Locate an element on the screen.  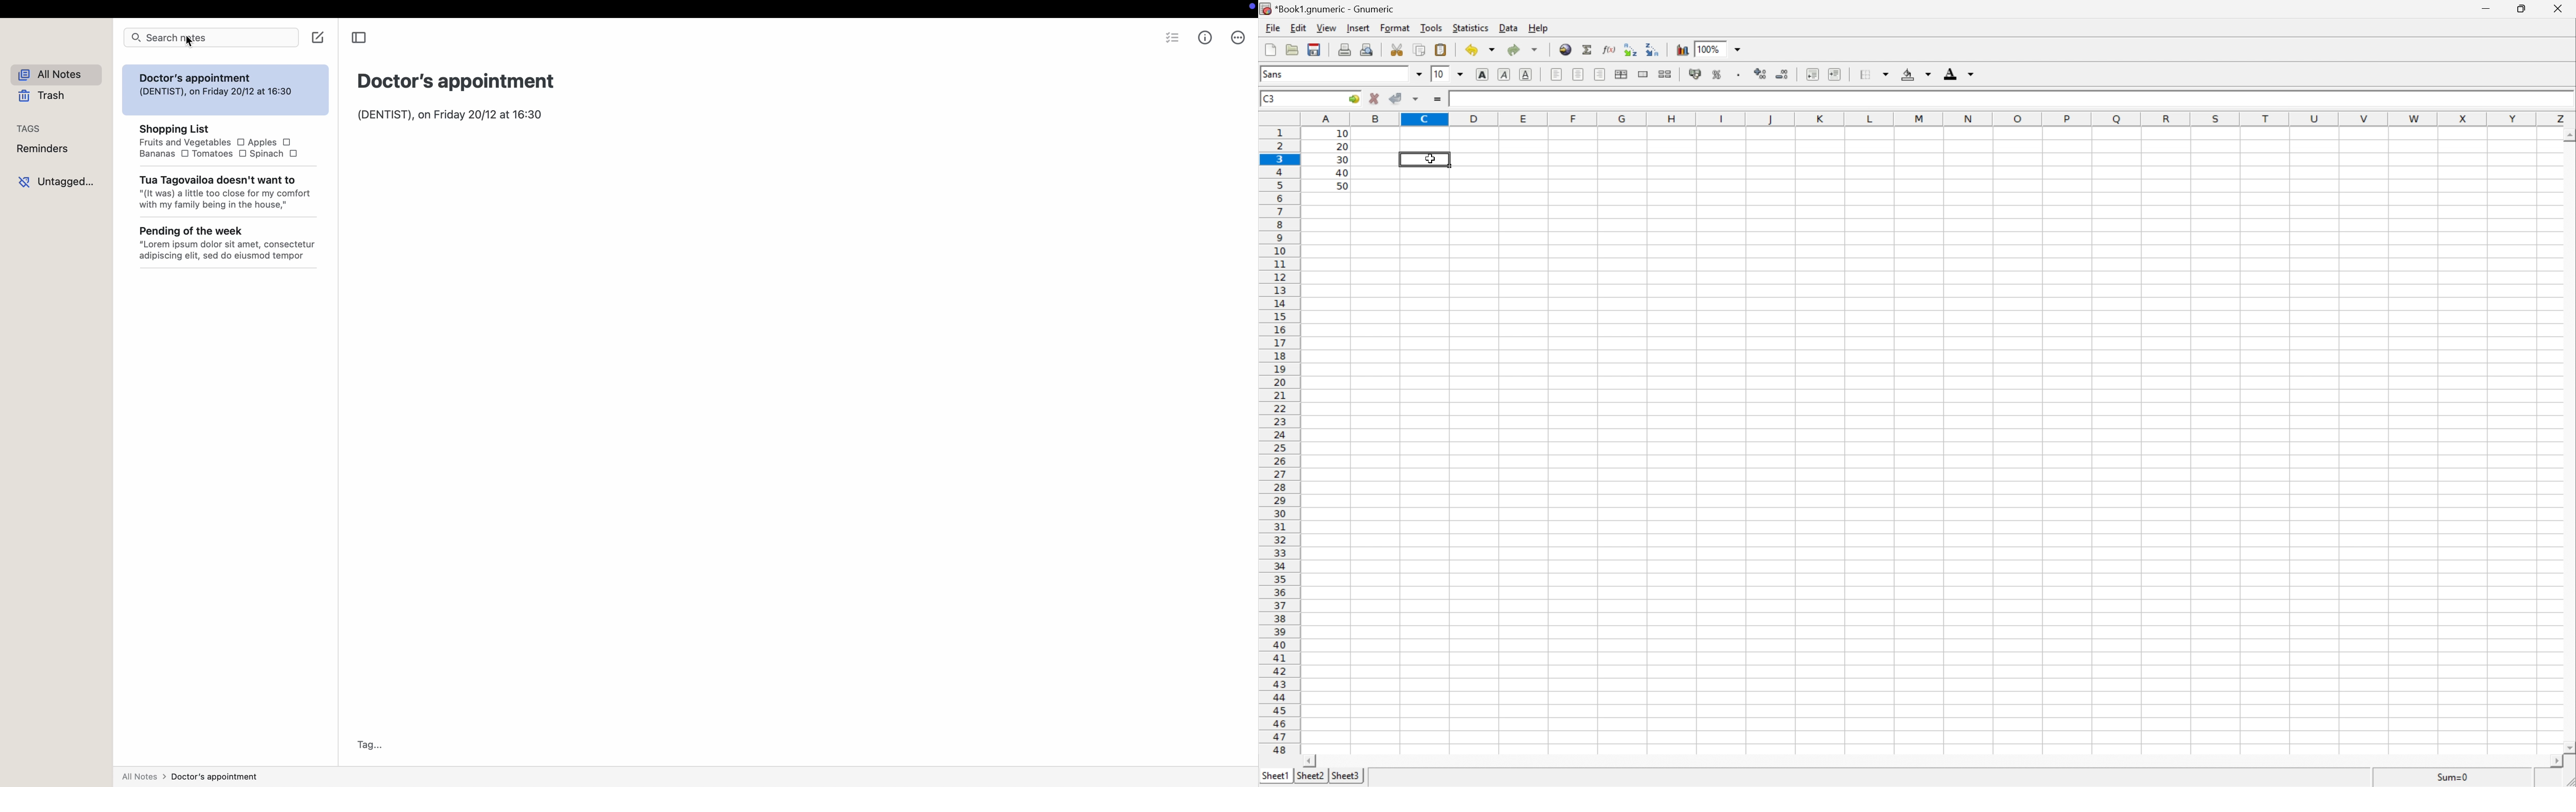
Doctor's appointment is located at coordinates (458, 81).